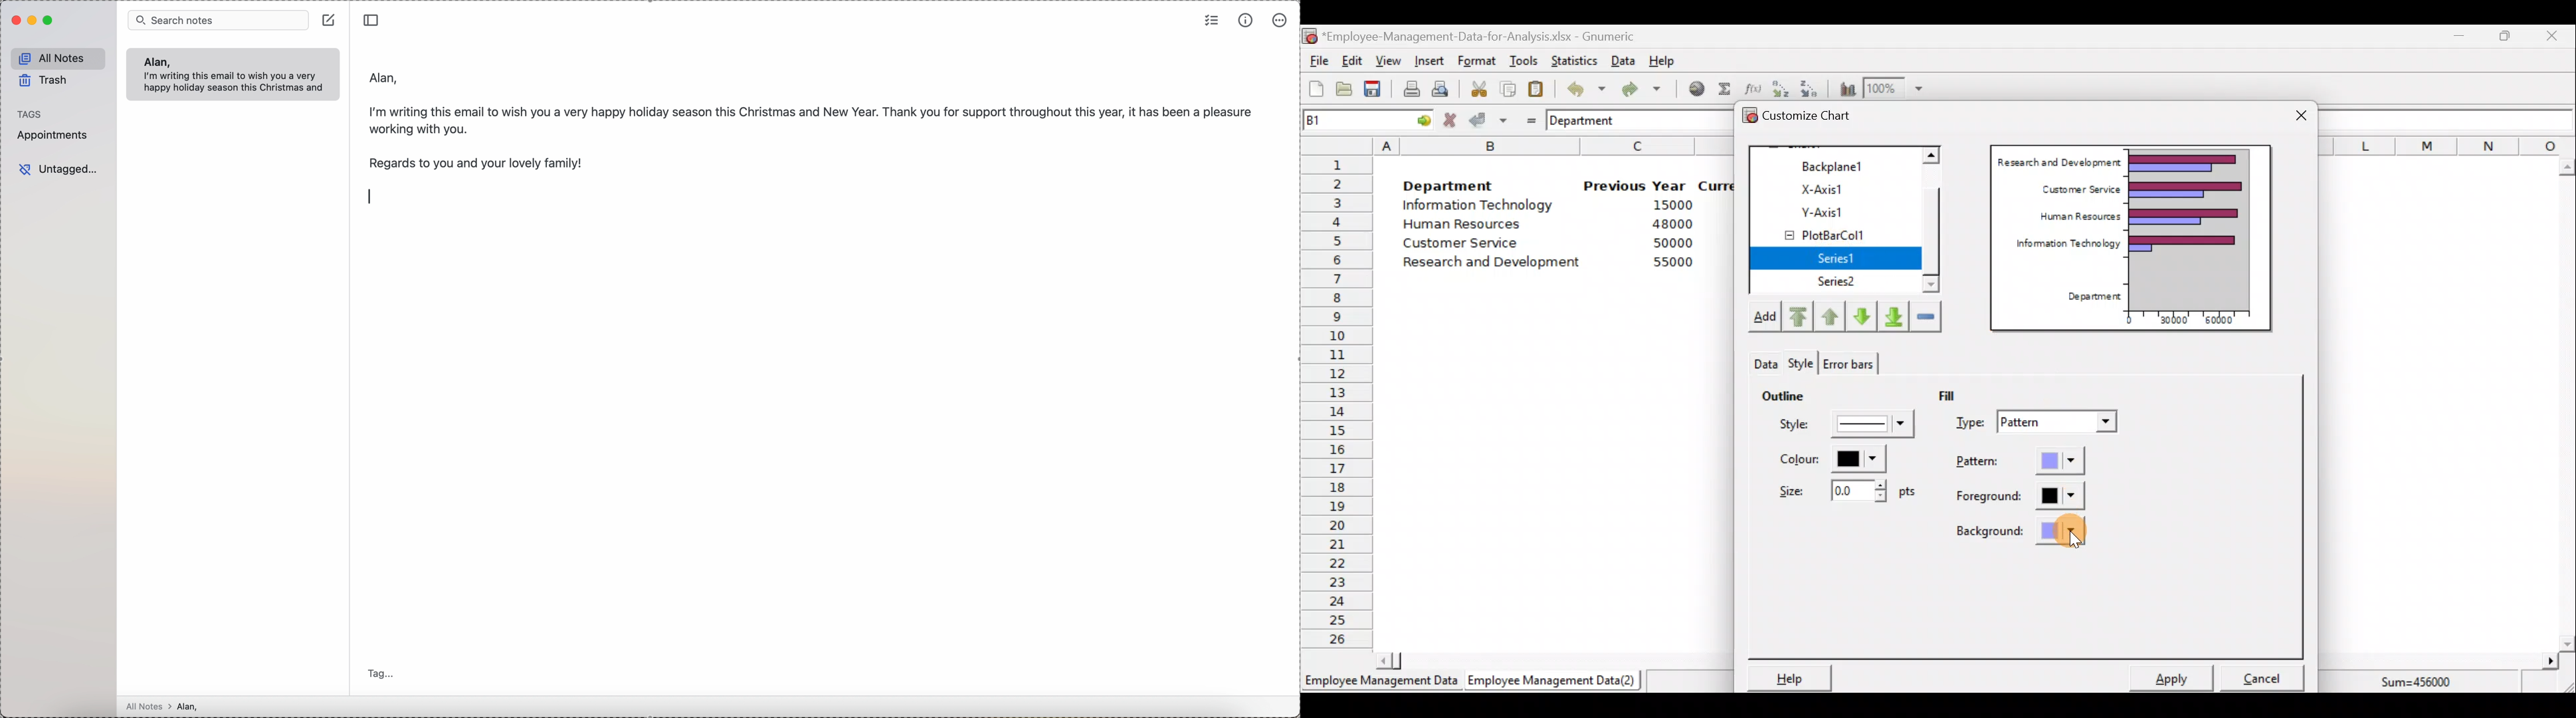  I want to click on Department, so click(2090, 297).